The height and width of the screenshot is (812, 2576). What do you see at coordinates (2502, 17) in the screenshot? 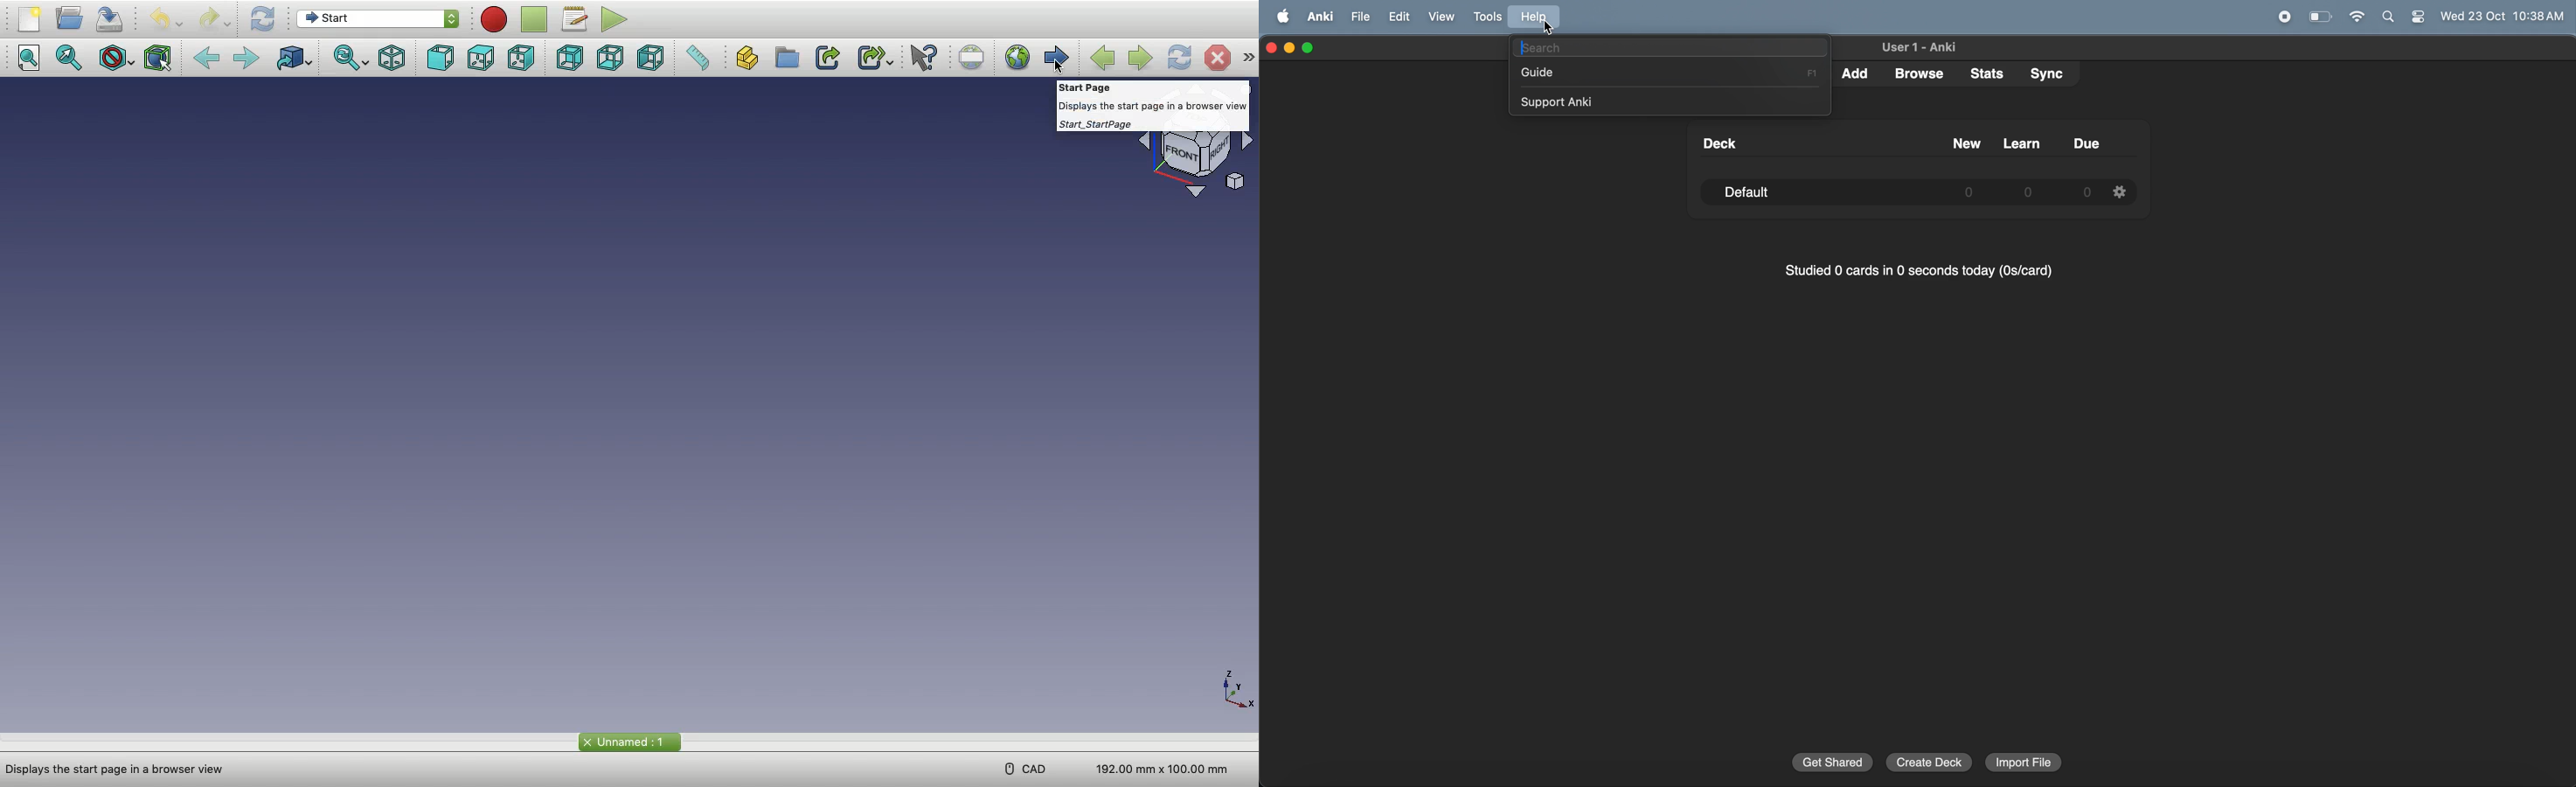
I see `Wed 23 Oct 10:38 AM` at bounding box center [2502, 17].